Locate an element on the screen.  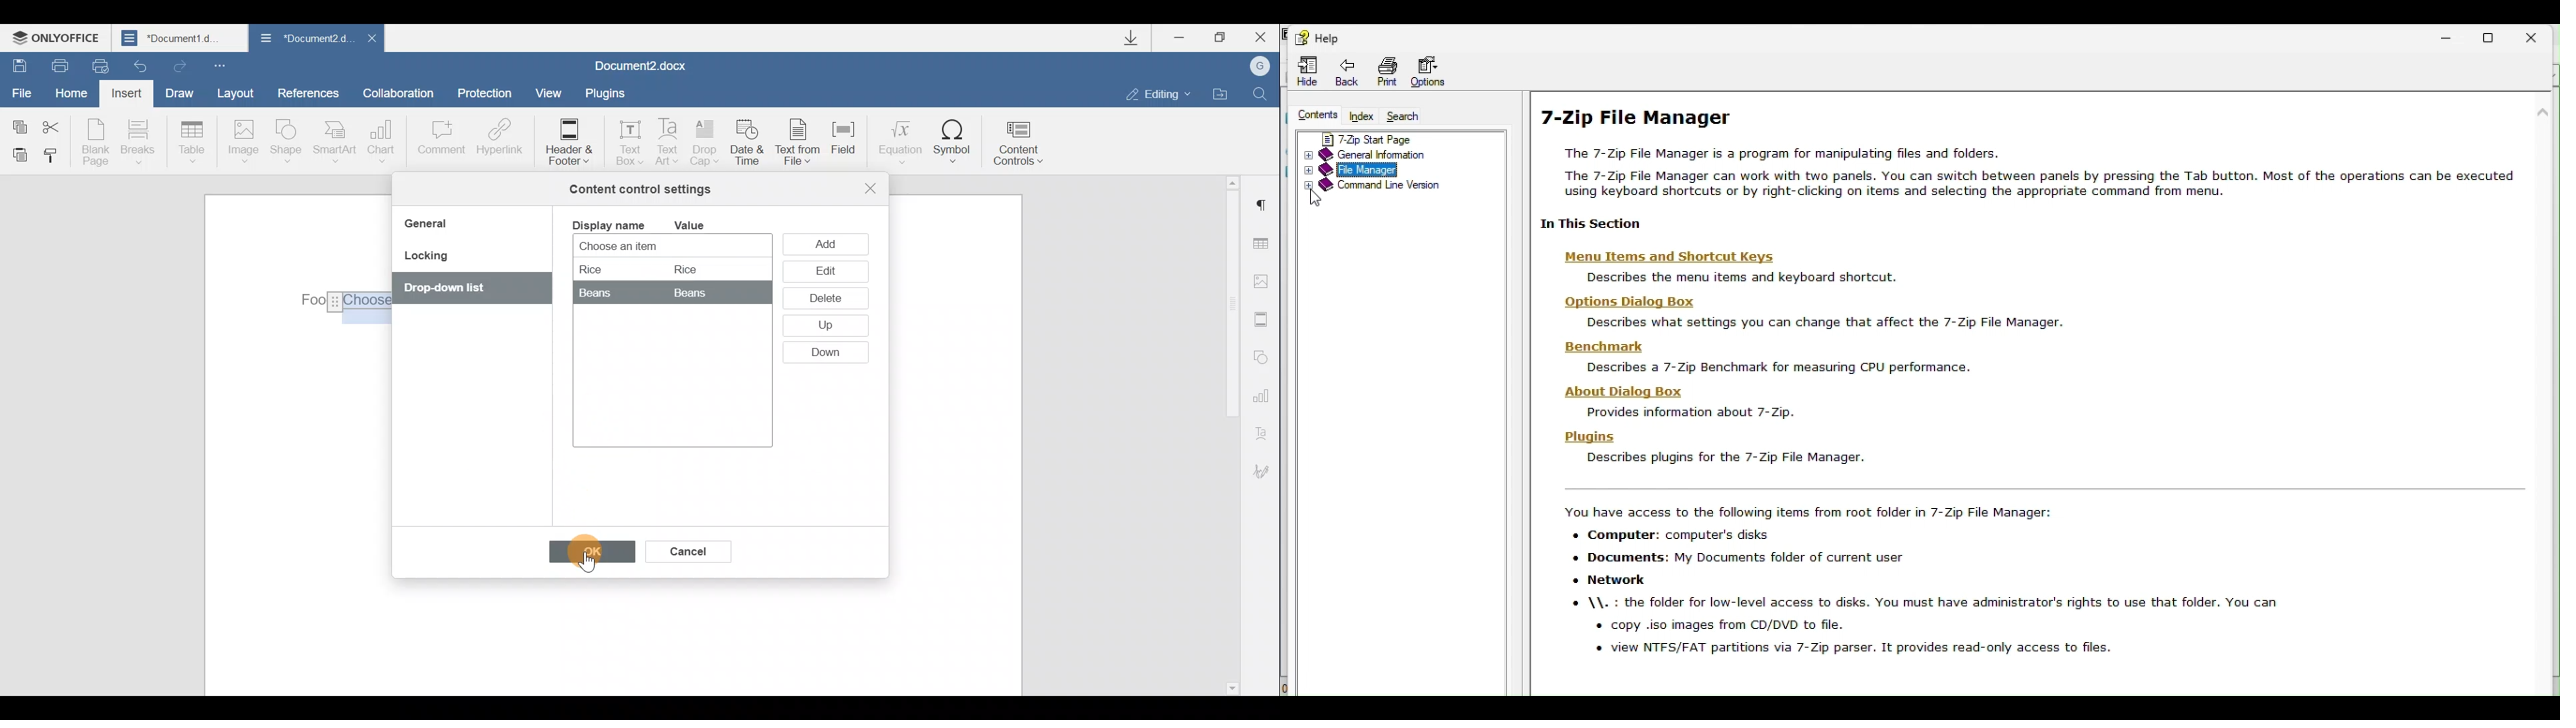
View is located at coordinates (549, 92).